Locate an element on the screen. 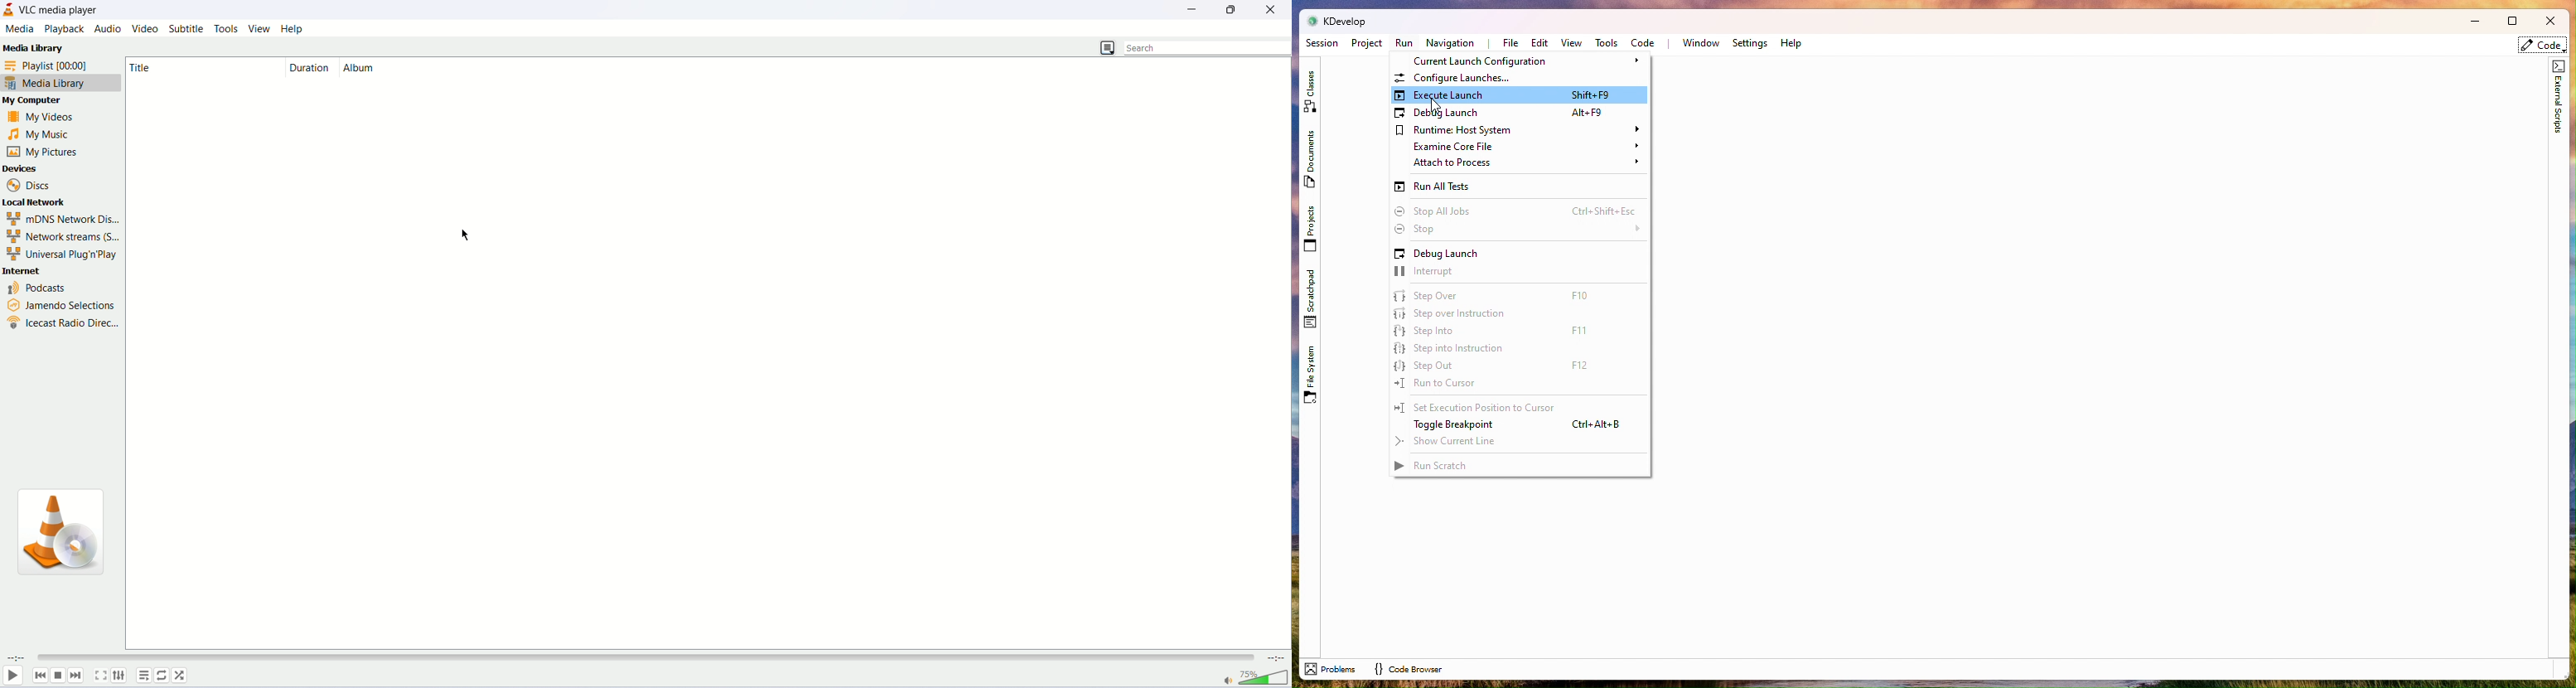  maximize is located at coordinates (1233, 10).